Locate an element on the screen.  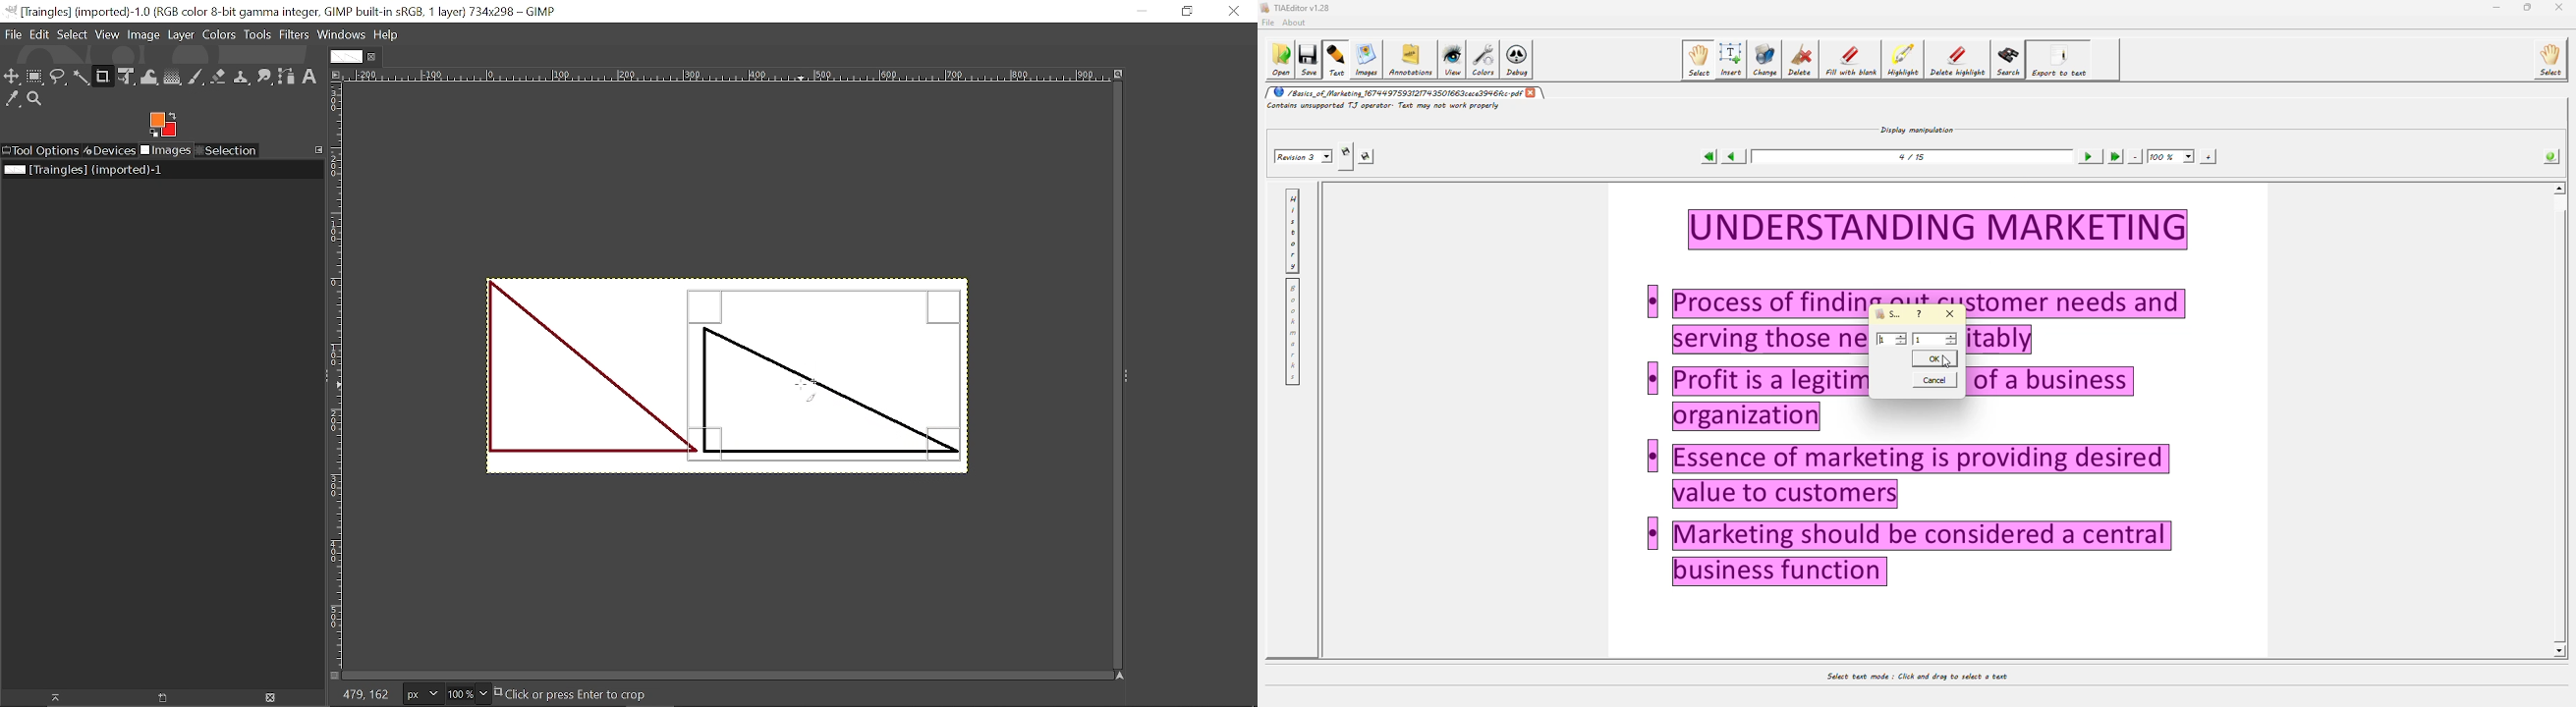
Tools is located at coordinates (257, 35).